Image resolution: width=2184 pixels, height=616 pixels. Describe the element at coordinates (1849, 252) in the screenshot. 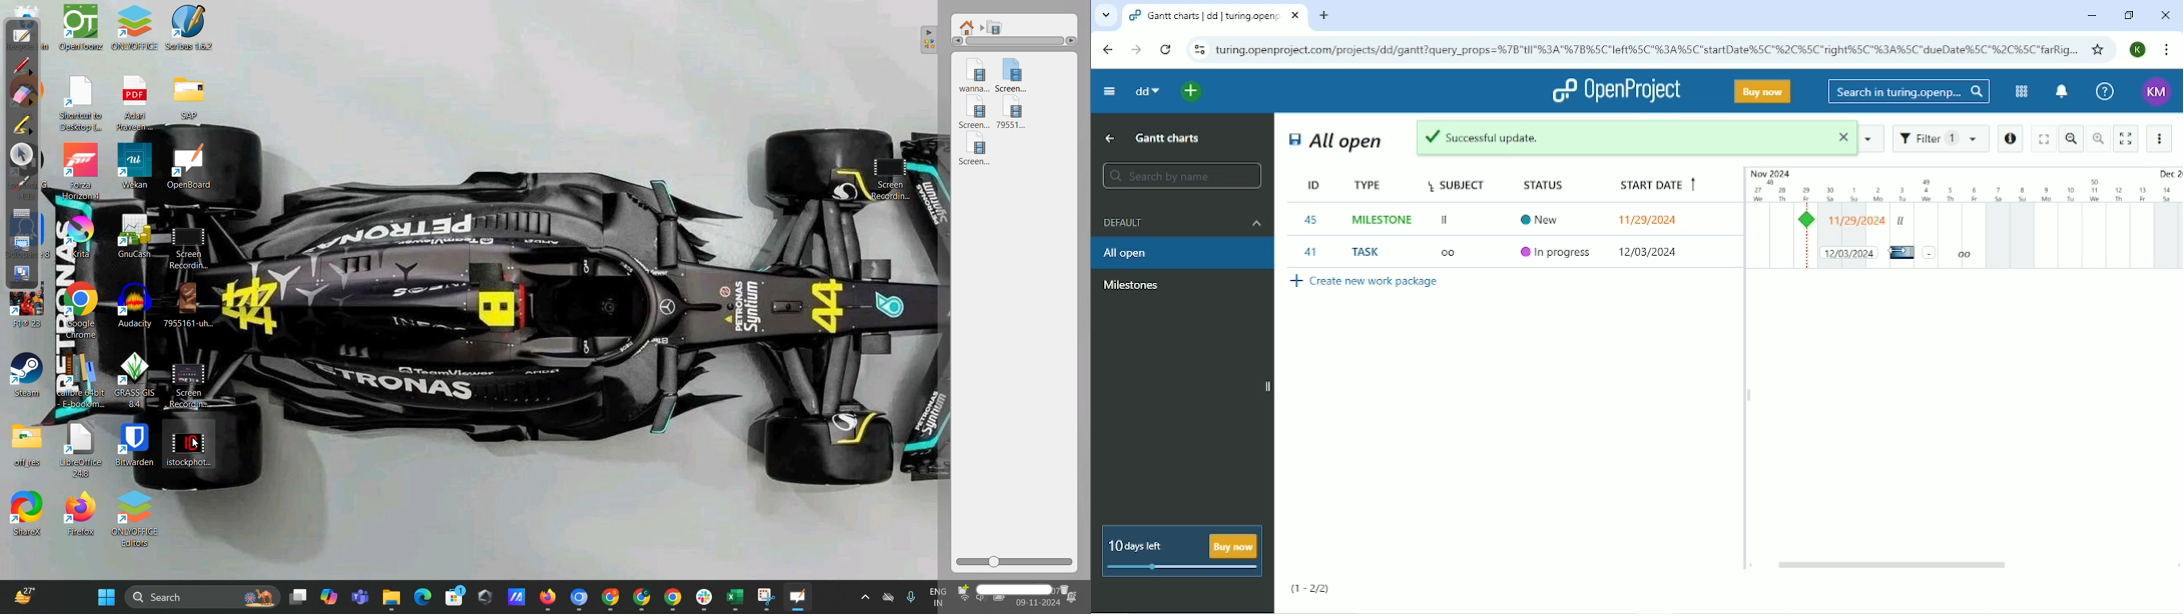

I see `New duration` at that location.